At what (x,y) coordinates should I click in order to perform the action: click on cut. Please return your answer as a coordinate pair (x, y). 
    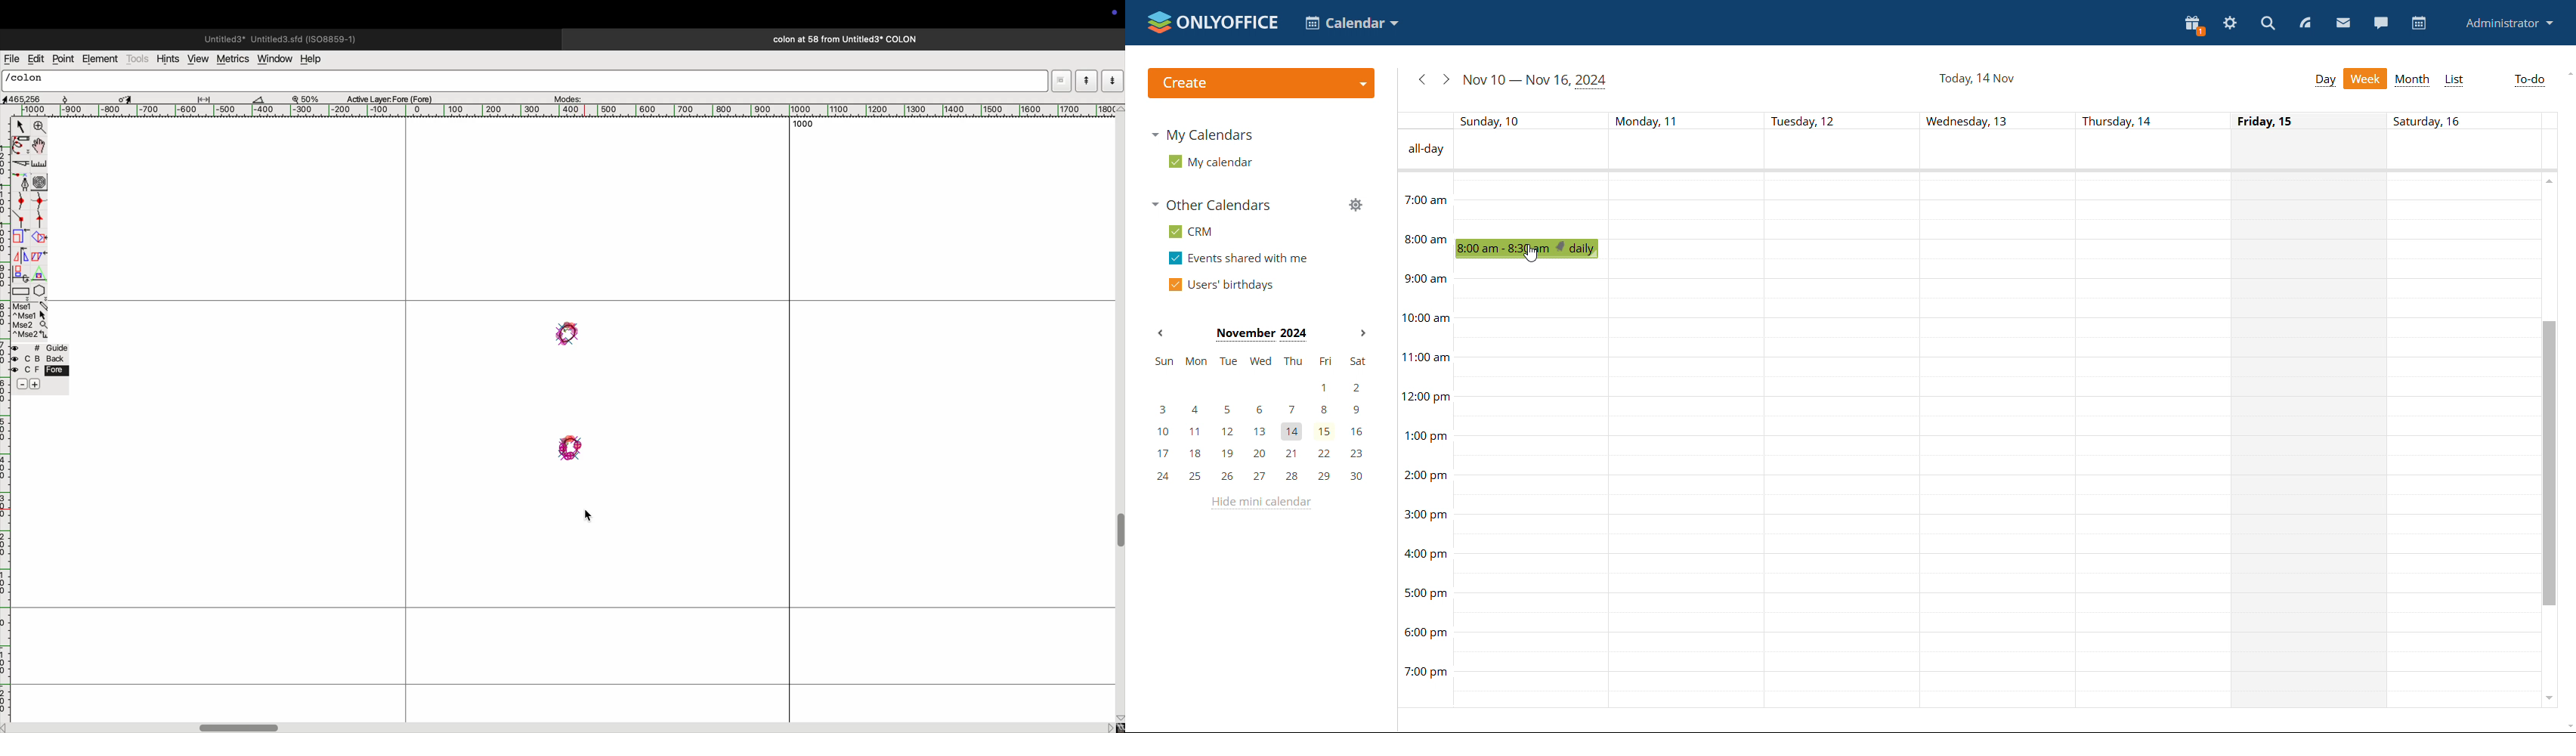
    Looking at the image, I should click on (264, 99).